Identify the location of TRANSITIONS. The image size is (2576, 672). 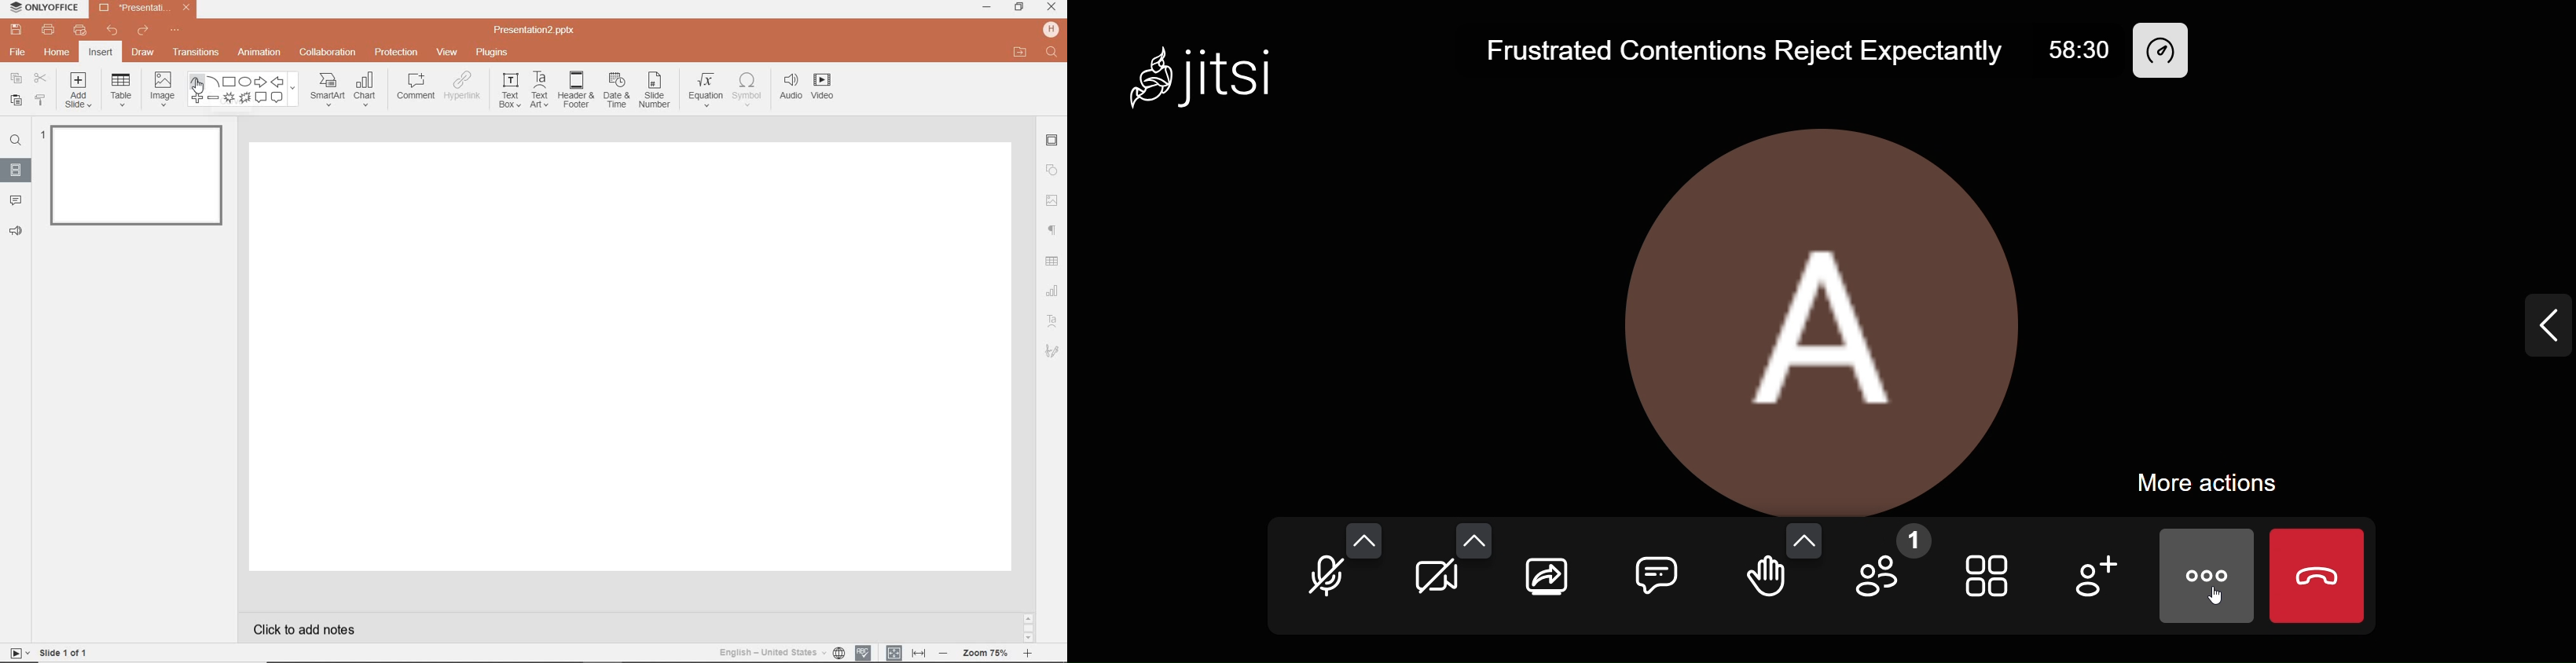
(198, 53).